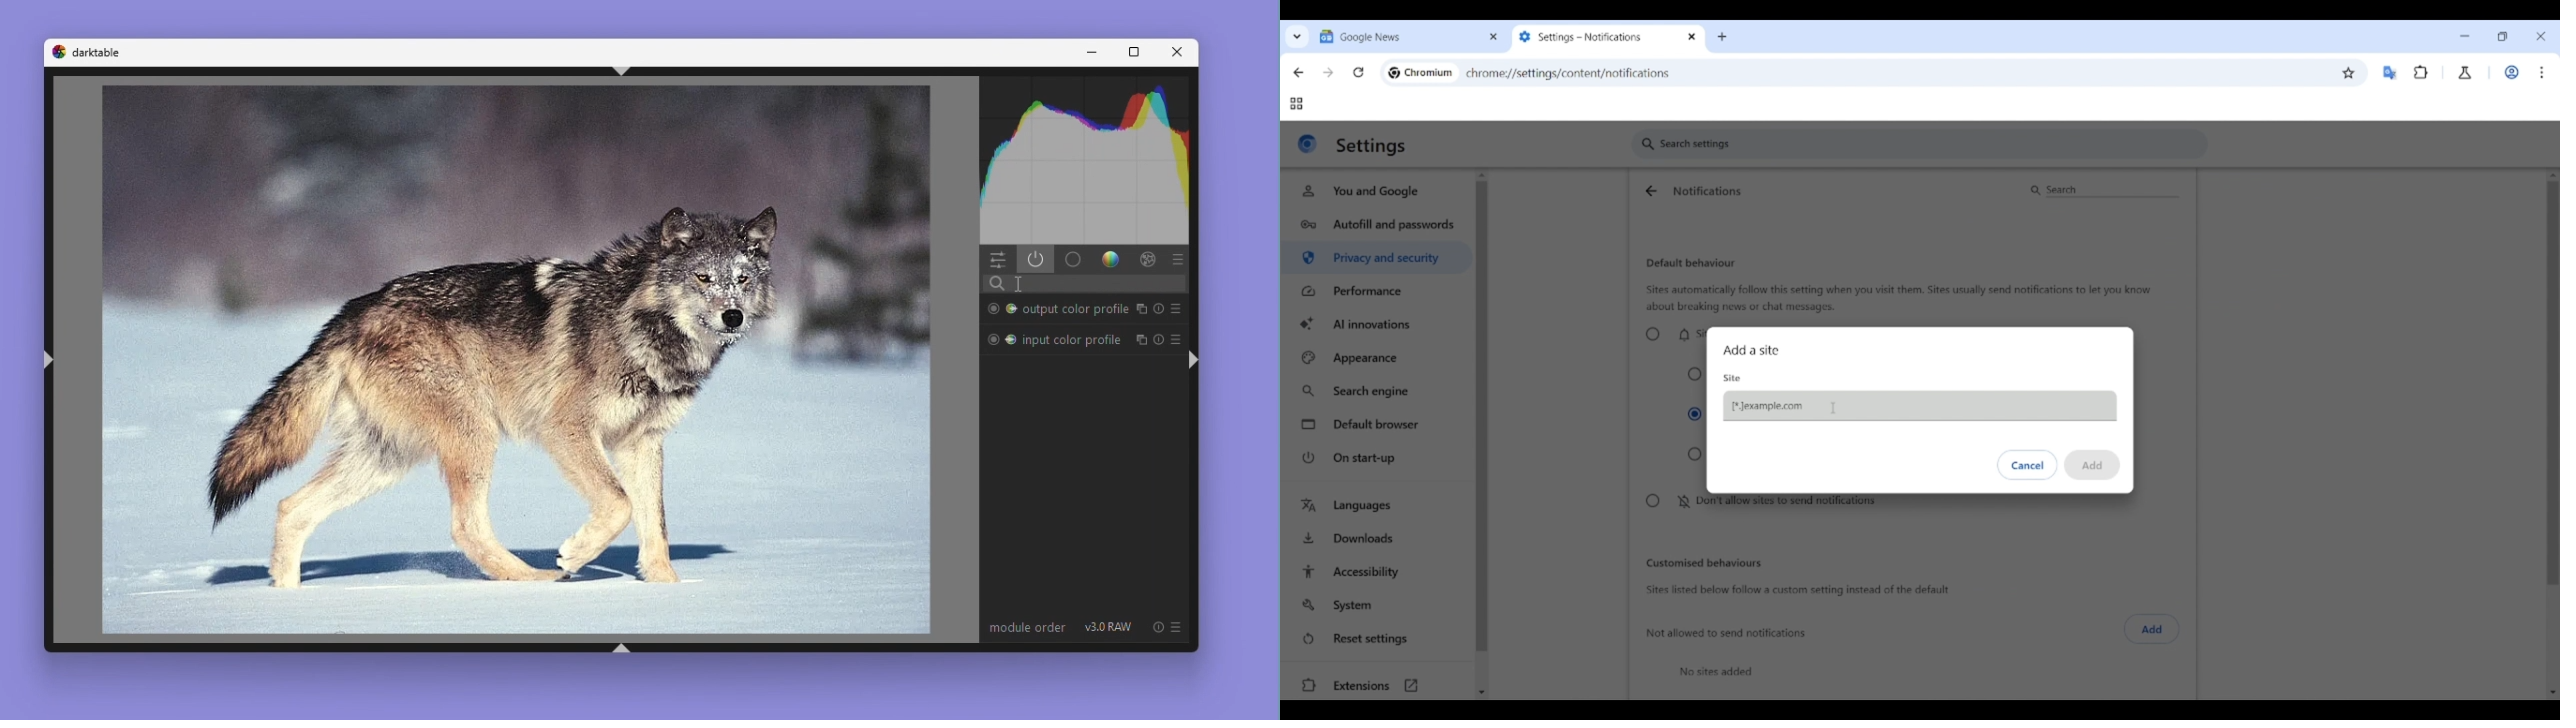 The image size is (2576, 728). What do you see at coordinates (2511, 72) in the screenshot?
I see `Work` at bounding box center [2511, 72].